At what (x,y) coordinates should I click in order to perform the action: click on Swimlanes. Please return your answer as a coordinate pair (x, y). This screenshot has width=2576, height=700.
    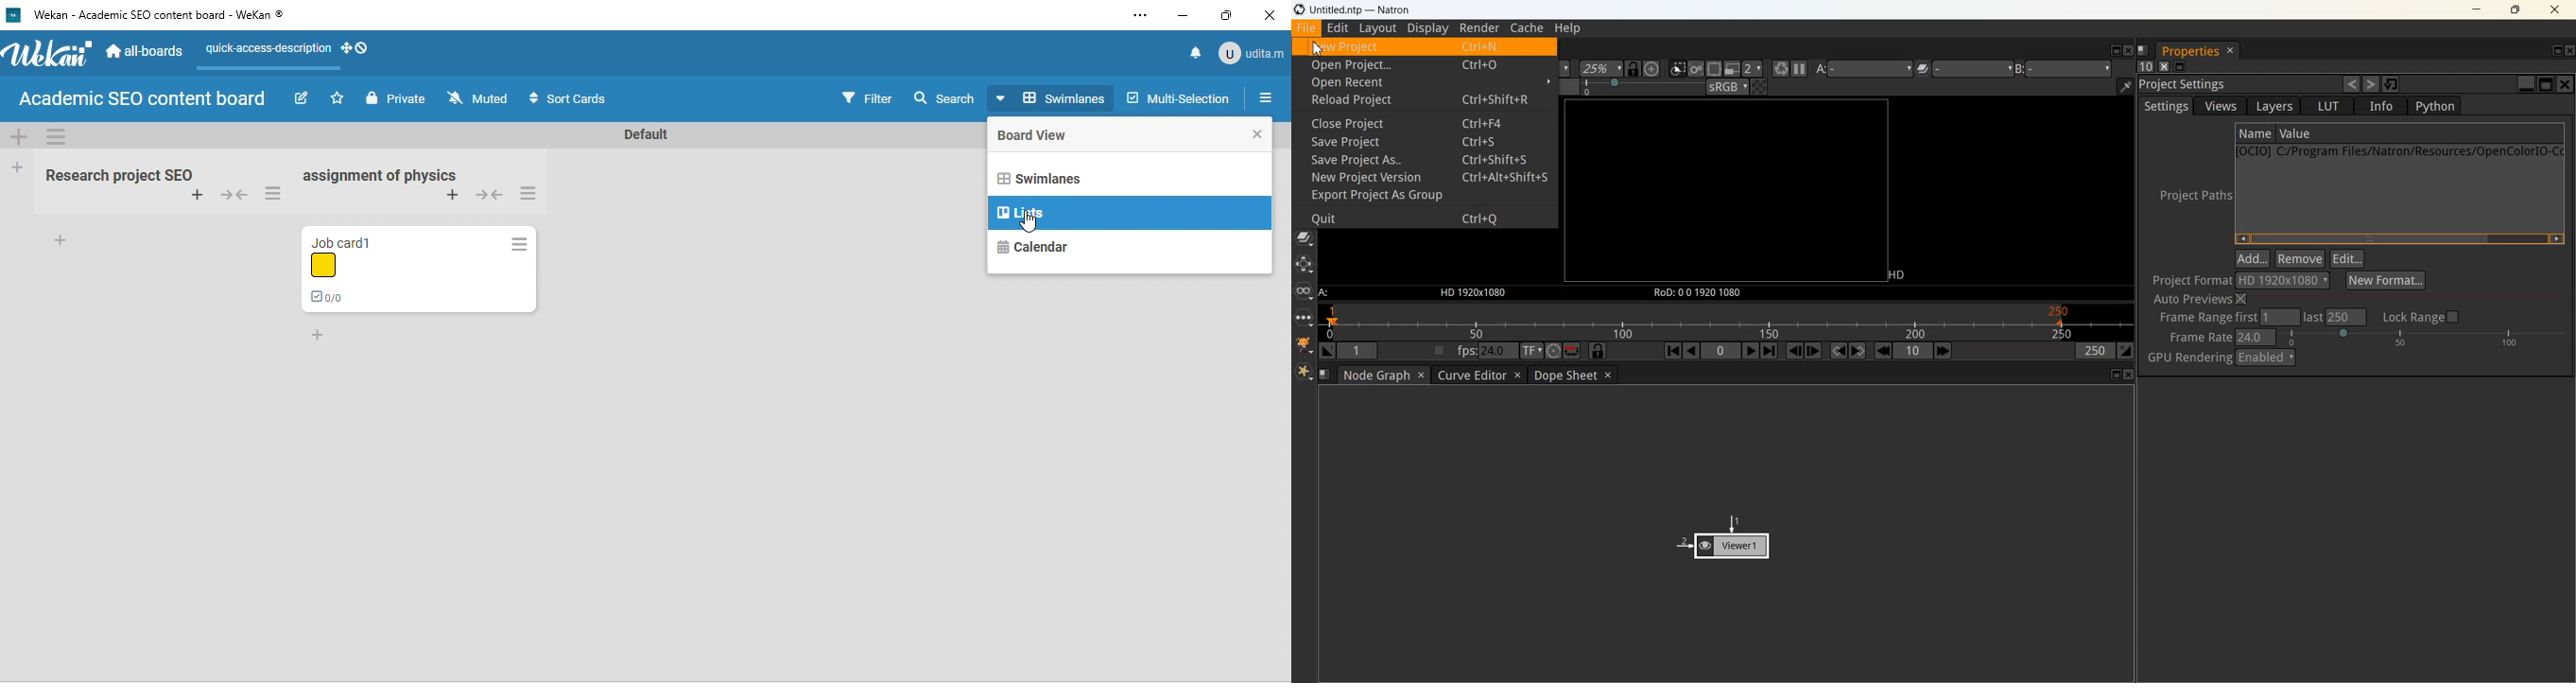
    Looking at the image, I should click on (1039, 177).